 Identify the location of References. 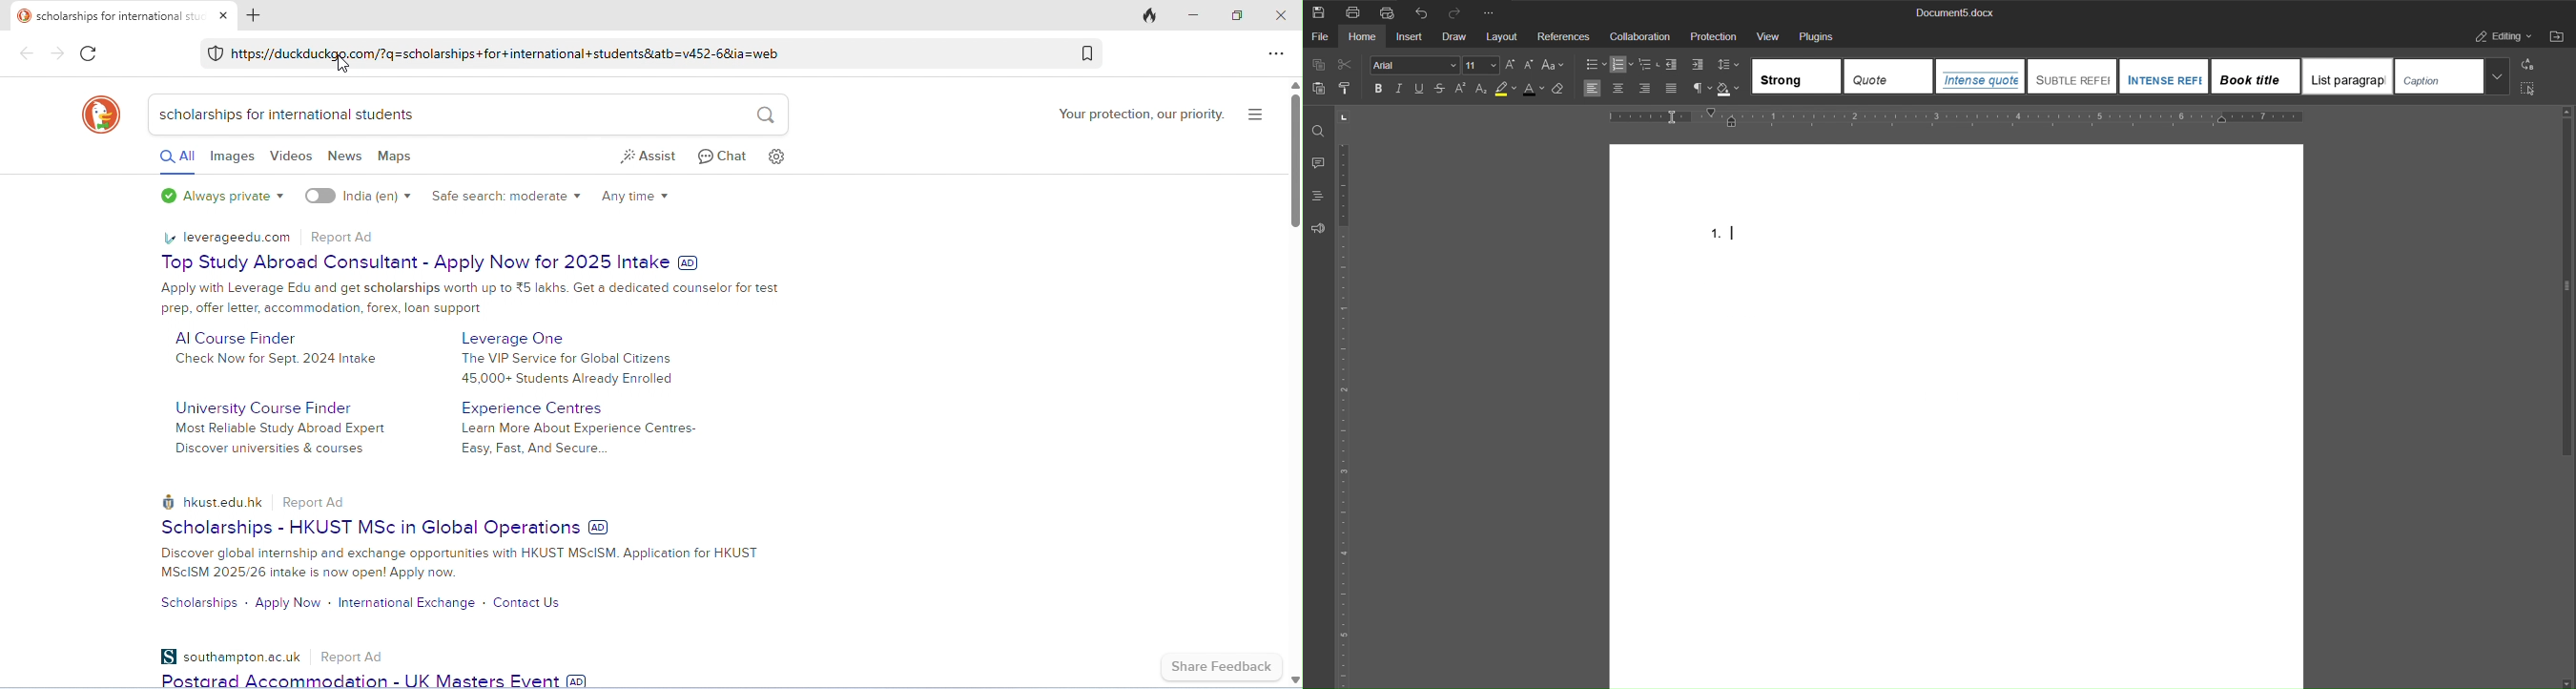
(1565, 37).